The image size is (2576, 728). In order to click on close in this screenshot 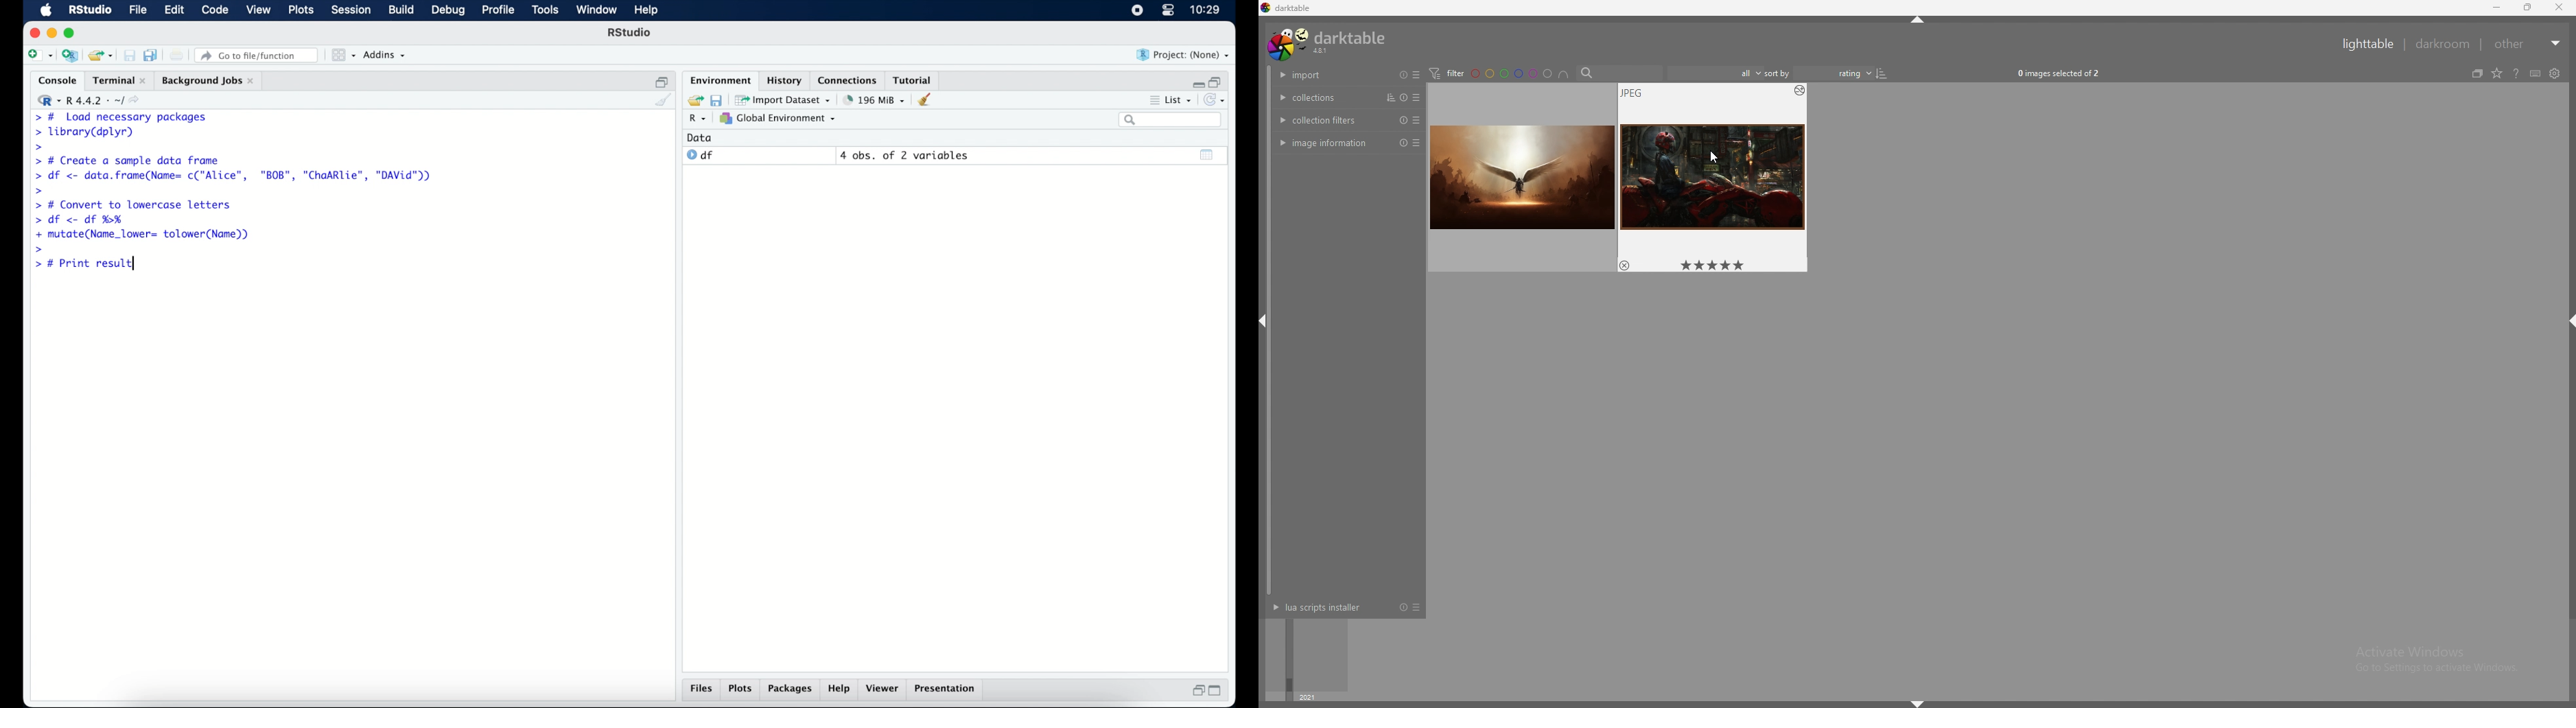, I will do `click(35, 33)`.